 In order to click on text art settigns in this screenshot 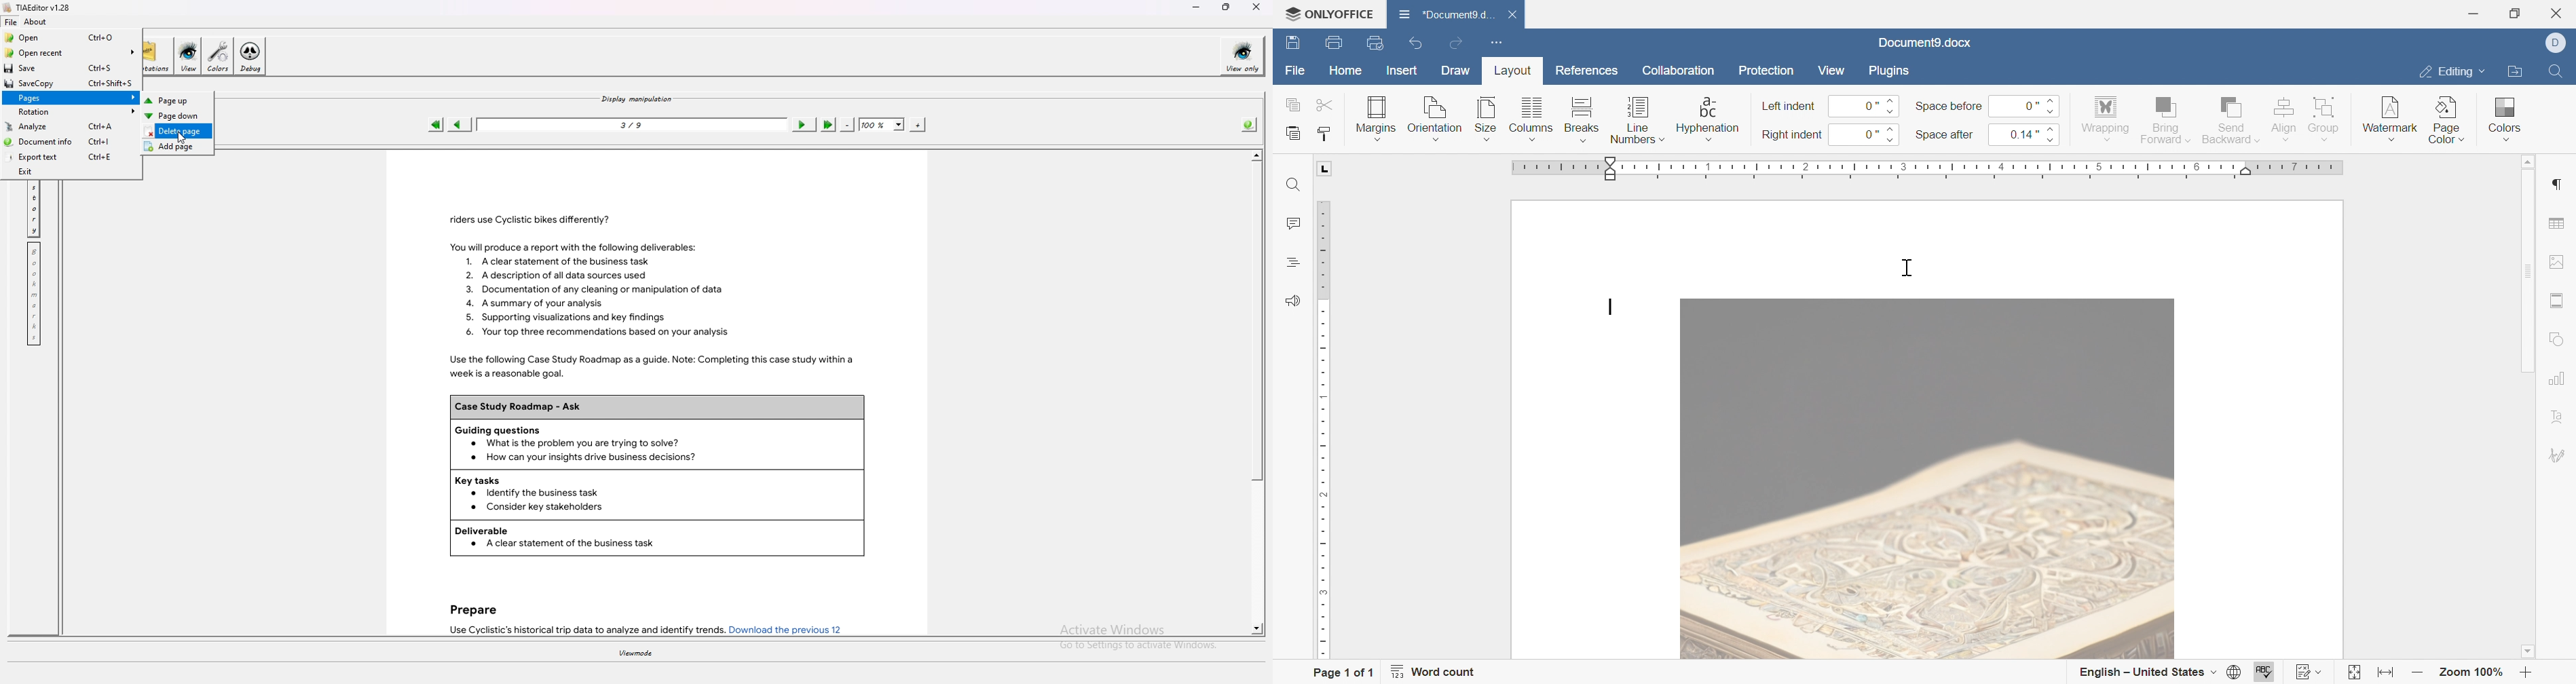, I will do `click(2558, 417)`.